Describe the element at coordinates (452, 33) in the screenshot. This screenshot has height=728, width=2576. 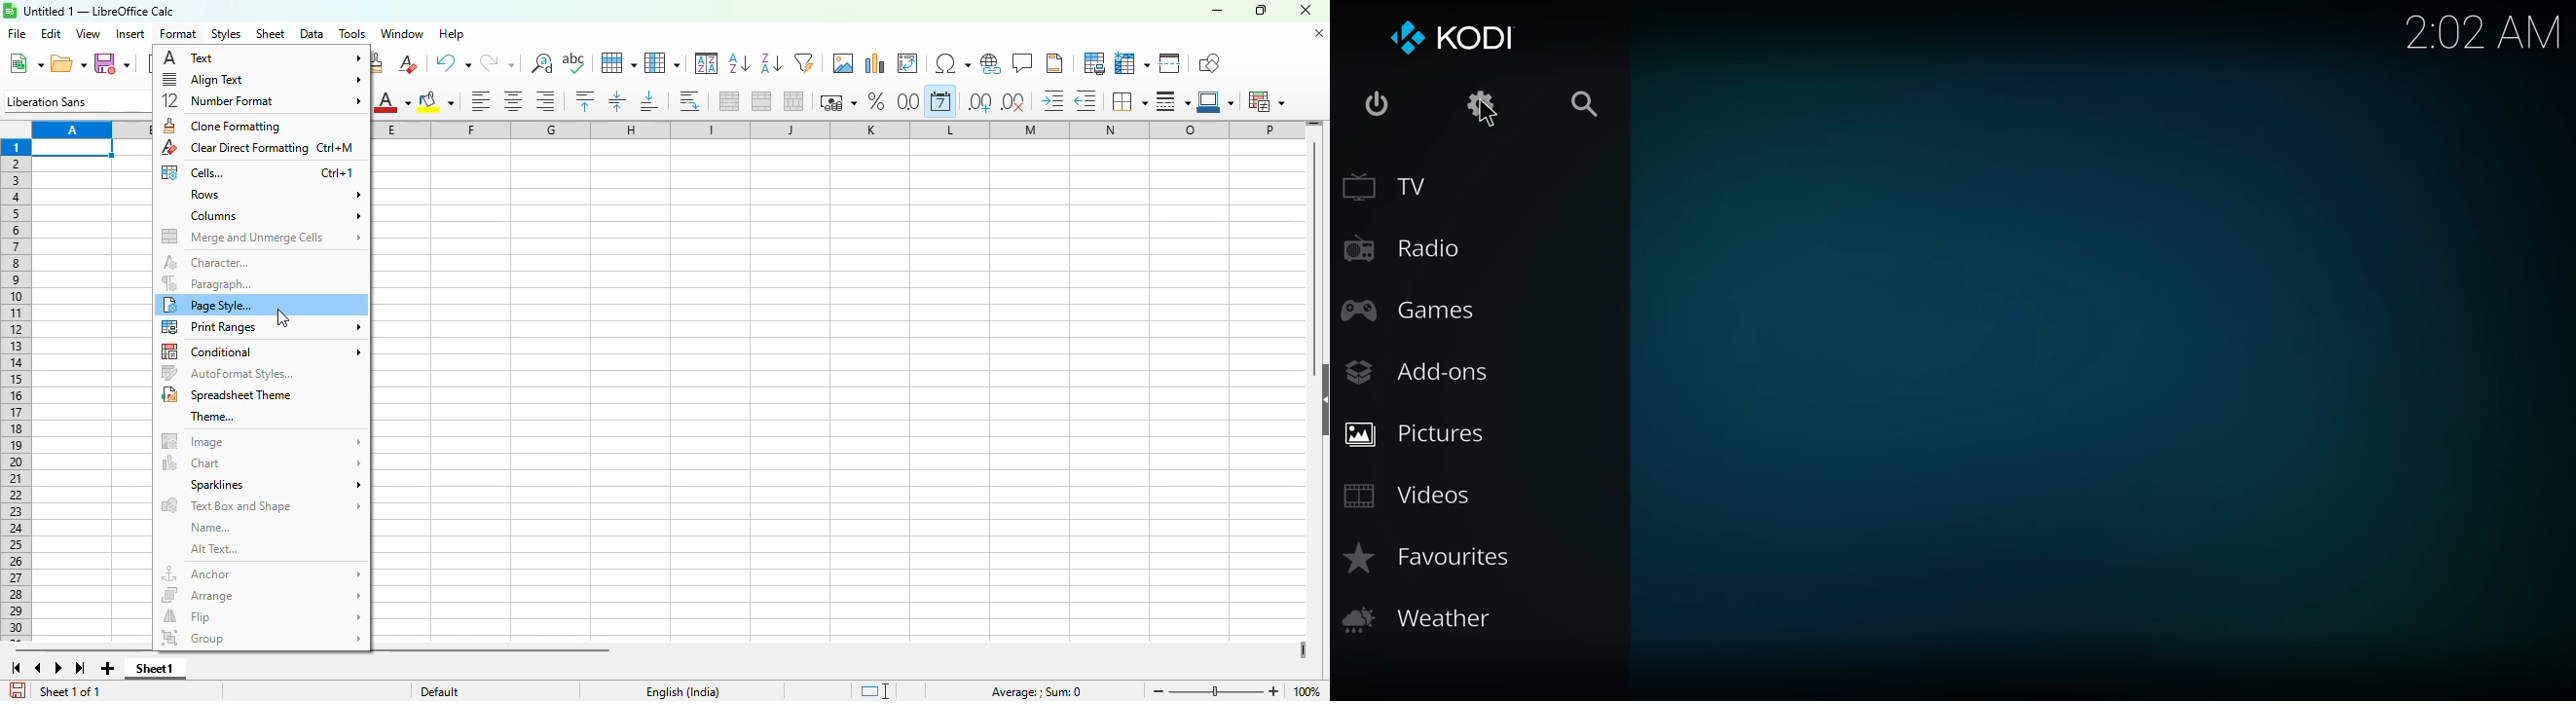
I see `help` at that location.